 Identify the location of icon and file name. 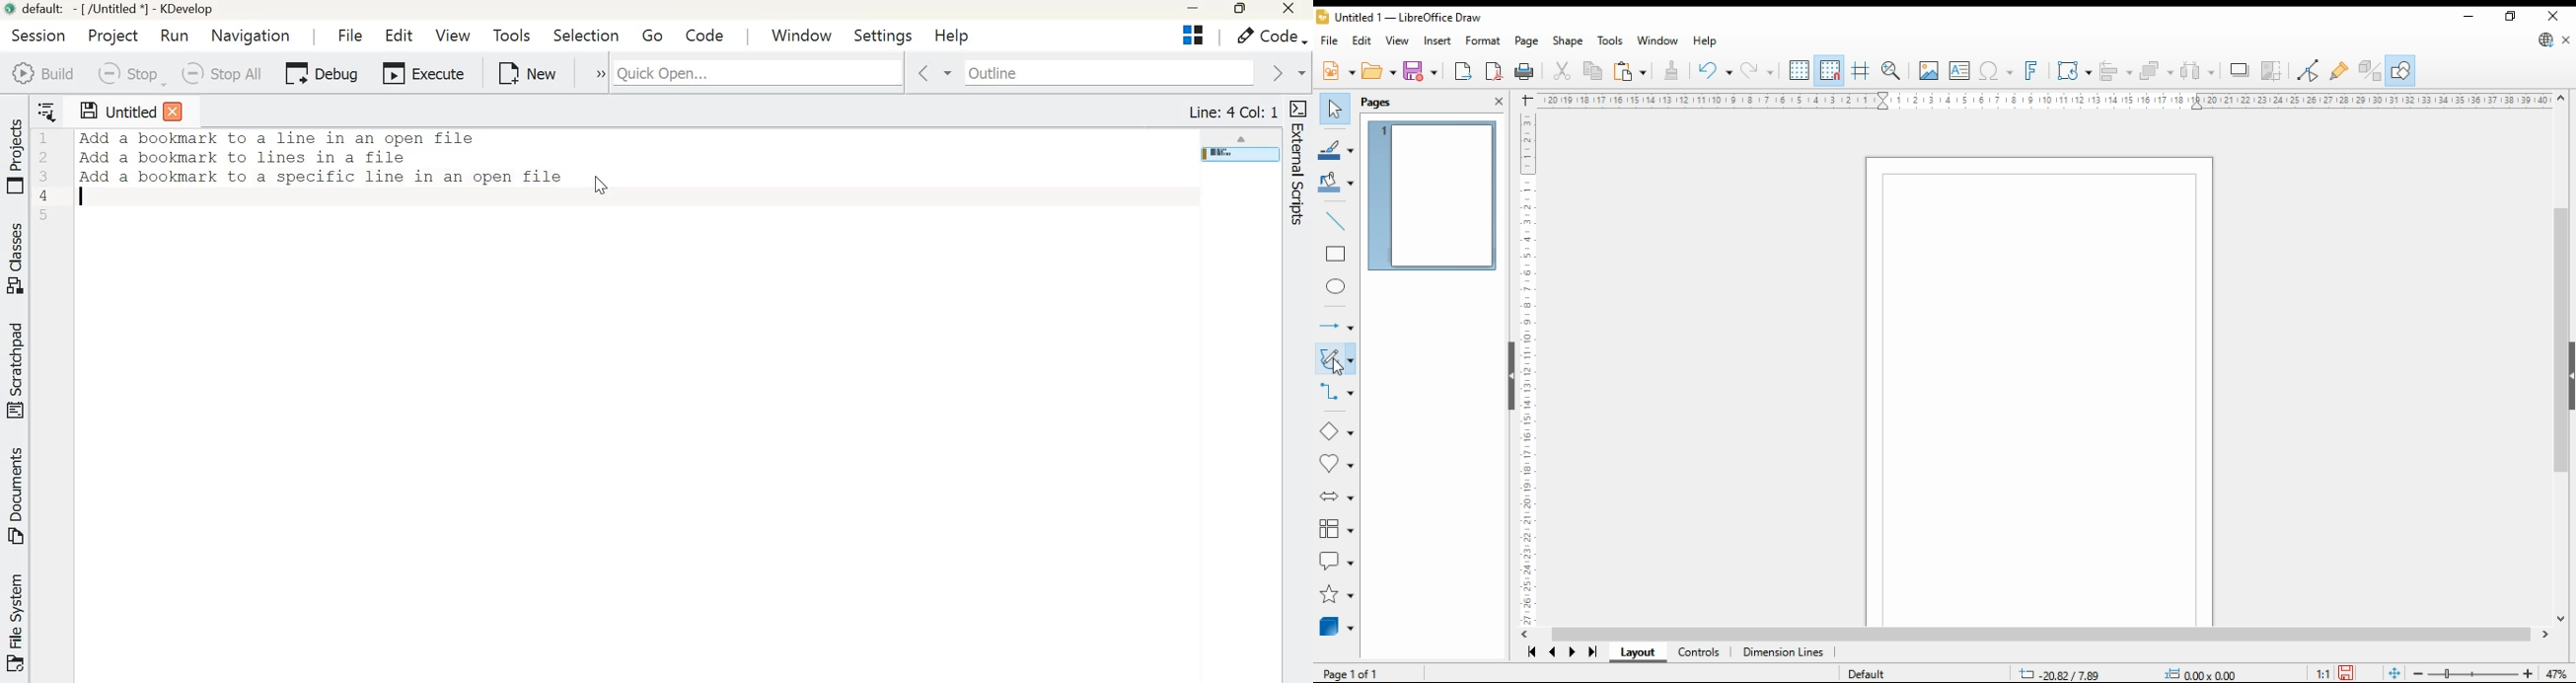
(1400, 17).